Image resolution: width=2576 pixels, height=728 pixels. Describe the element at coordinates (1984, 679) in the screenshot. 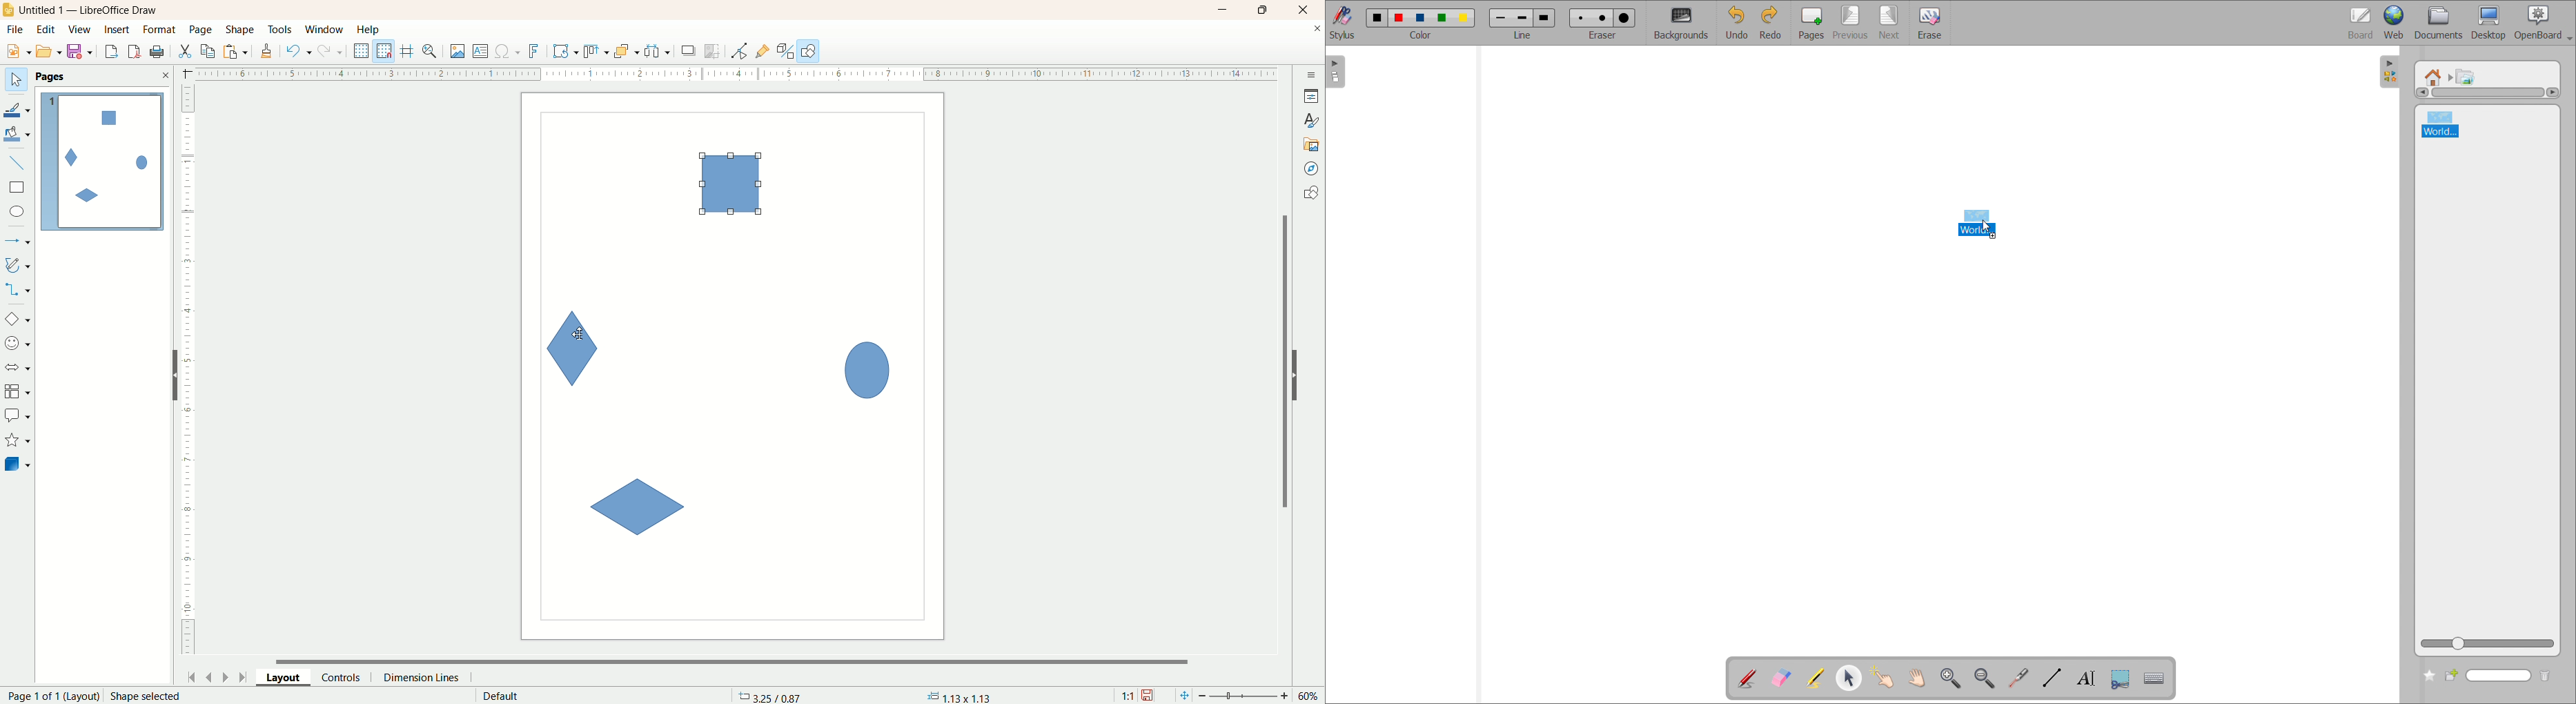

I see `zoom out` at that location.